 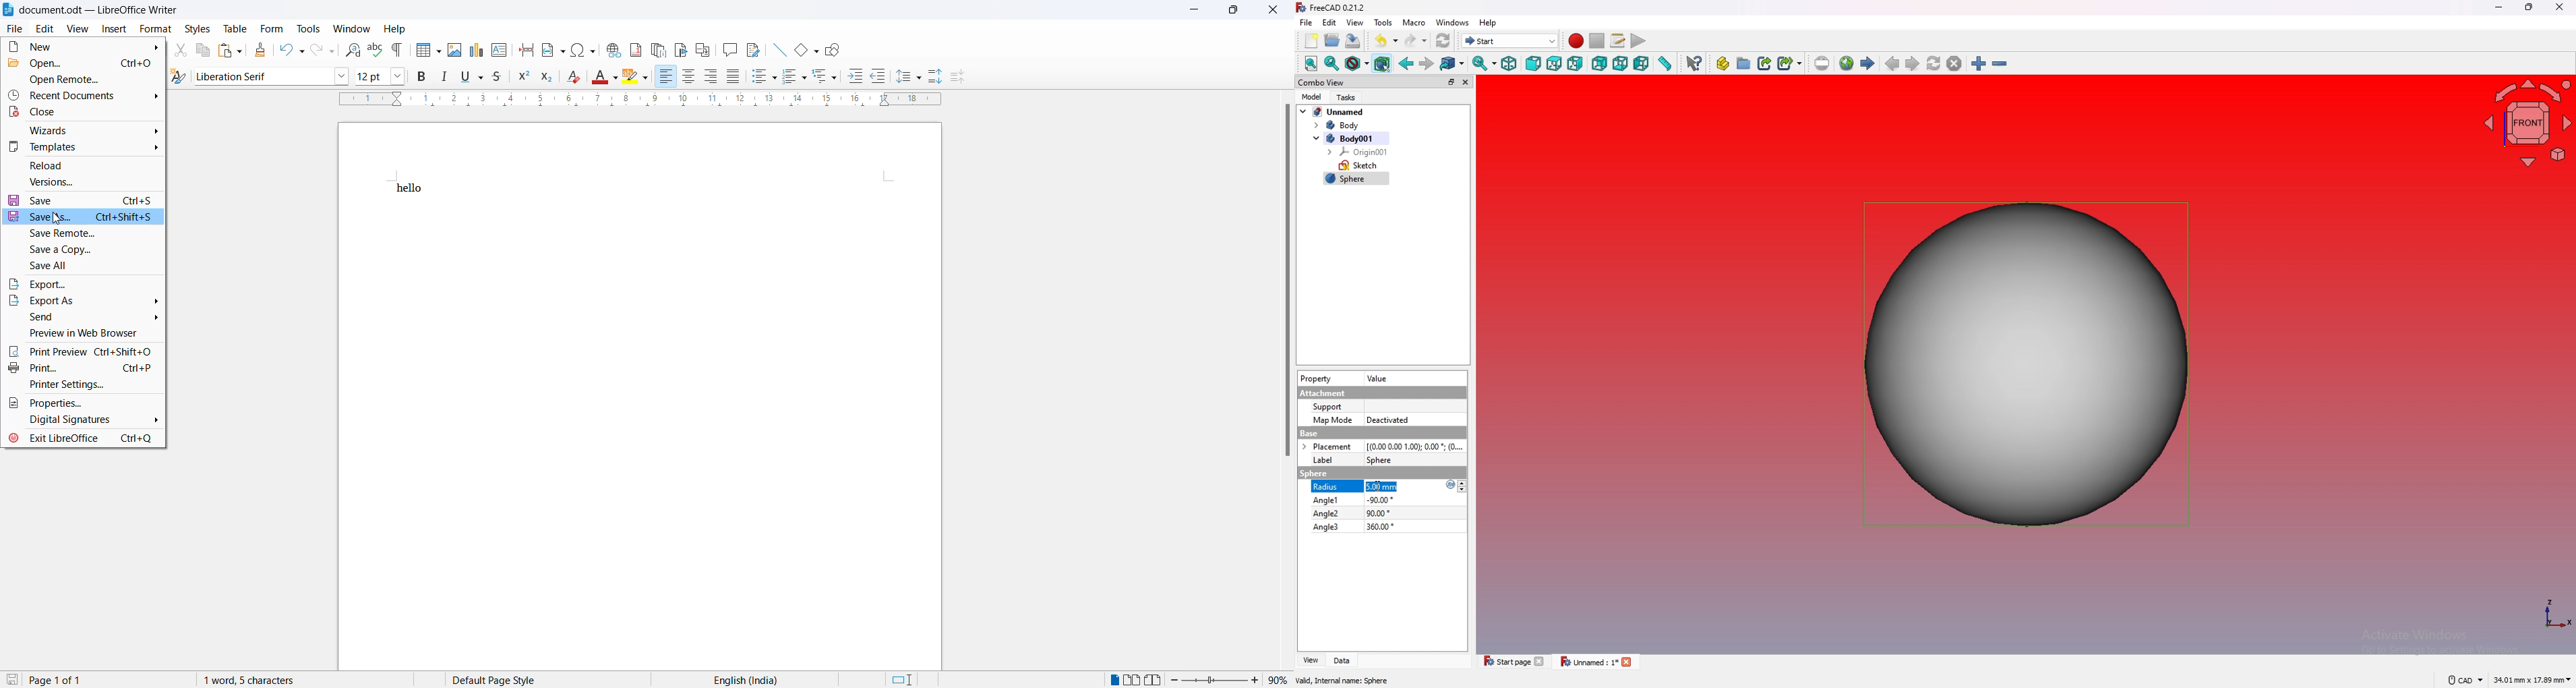 I want to click on Clone formatting, so click(x=257, y=50).